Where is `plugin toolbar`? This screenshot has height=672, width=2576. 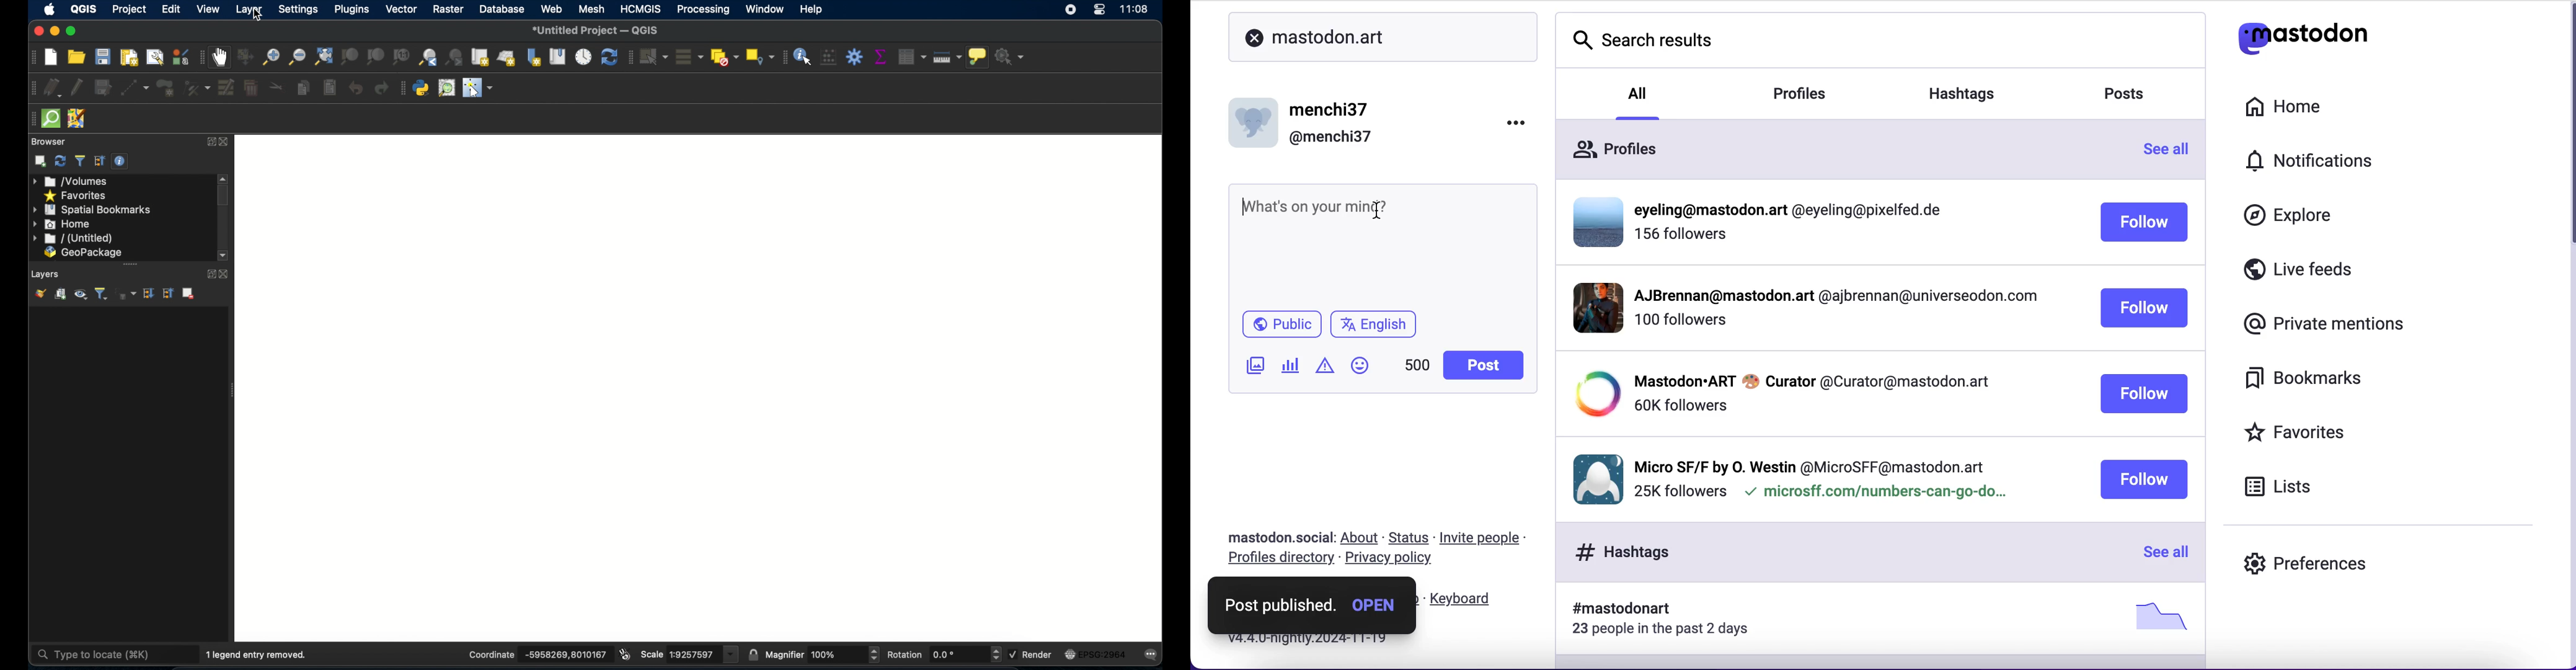 plugin toolbar is located at coordinates (401, 88).